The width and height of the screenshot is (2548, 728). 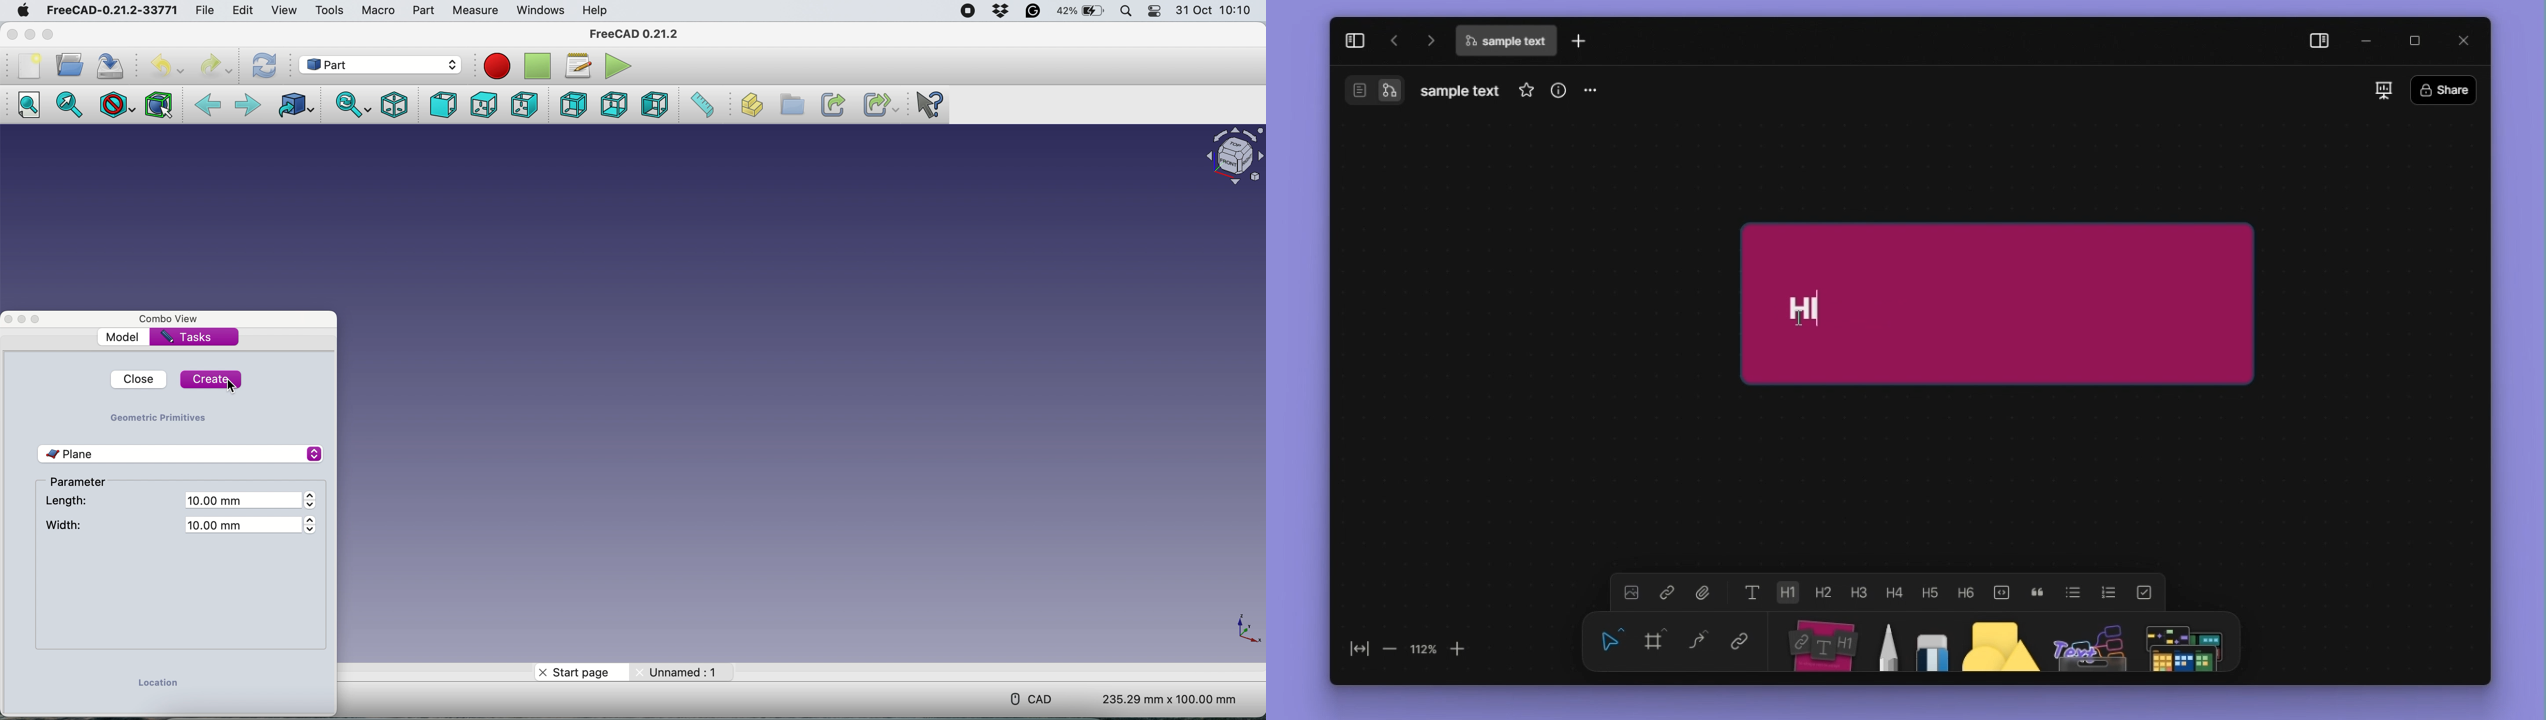 What do you see at coordinates (1932, 642) in the screenshot?
I see `eraser` at bounding box center [1932, 642].